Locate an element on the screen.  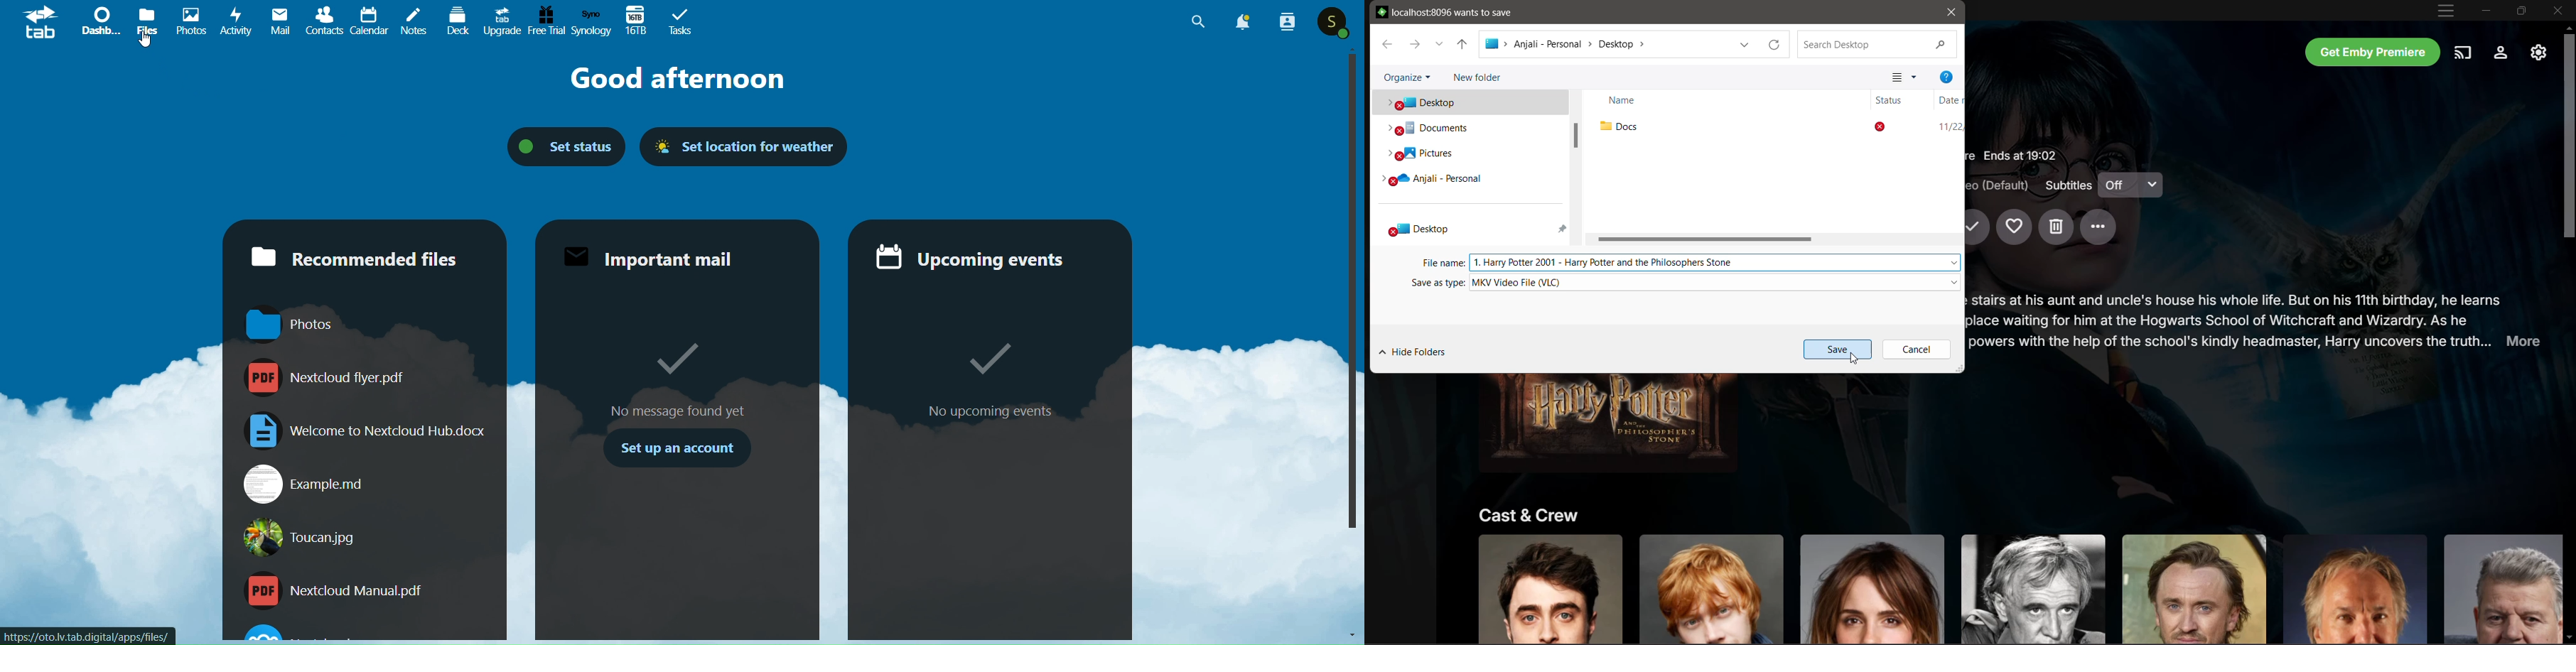
upcoming events is located at coordinates (979, 256).